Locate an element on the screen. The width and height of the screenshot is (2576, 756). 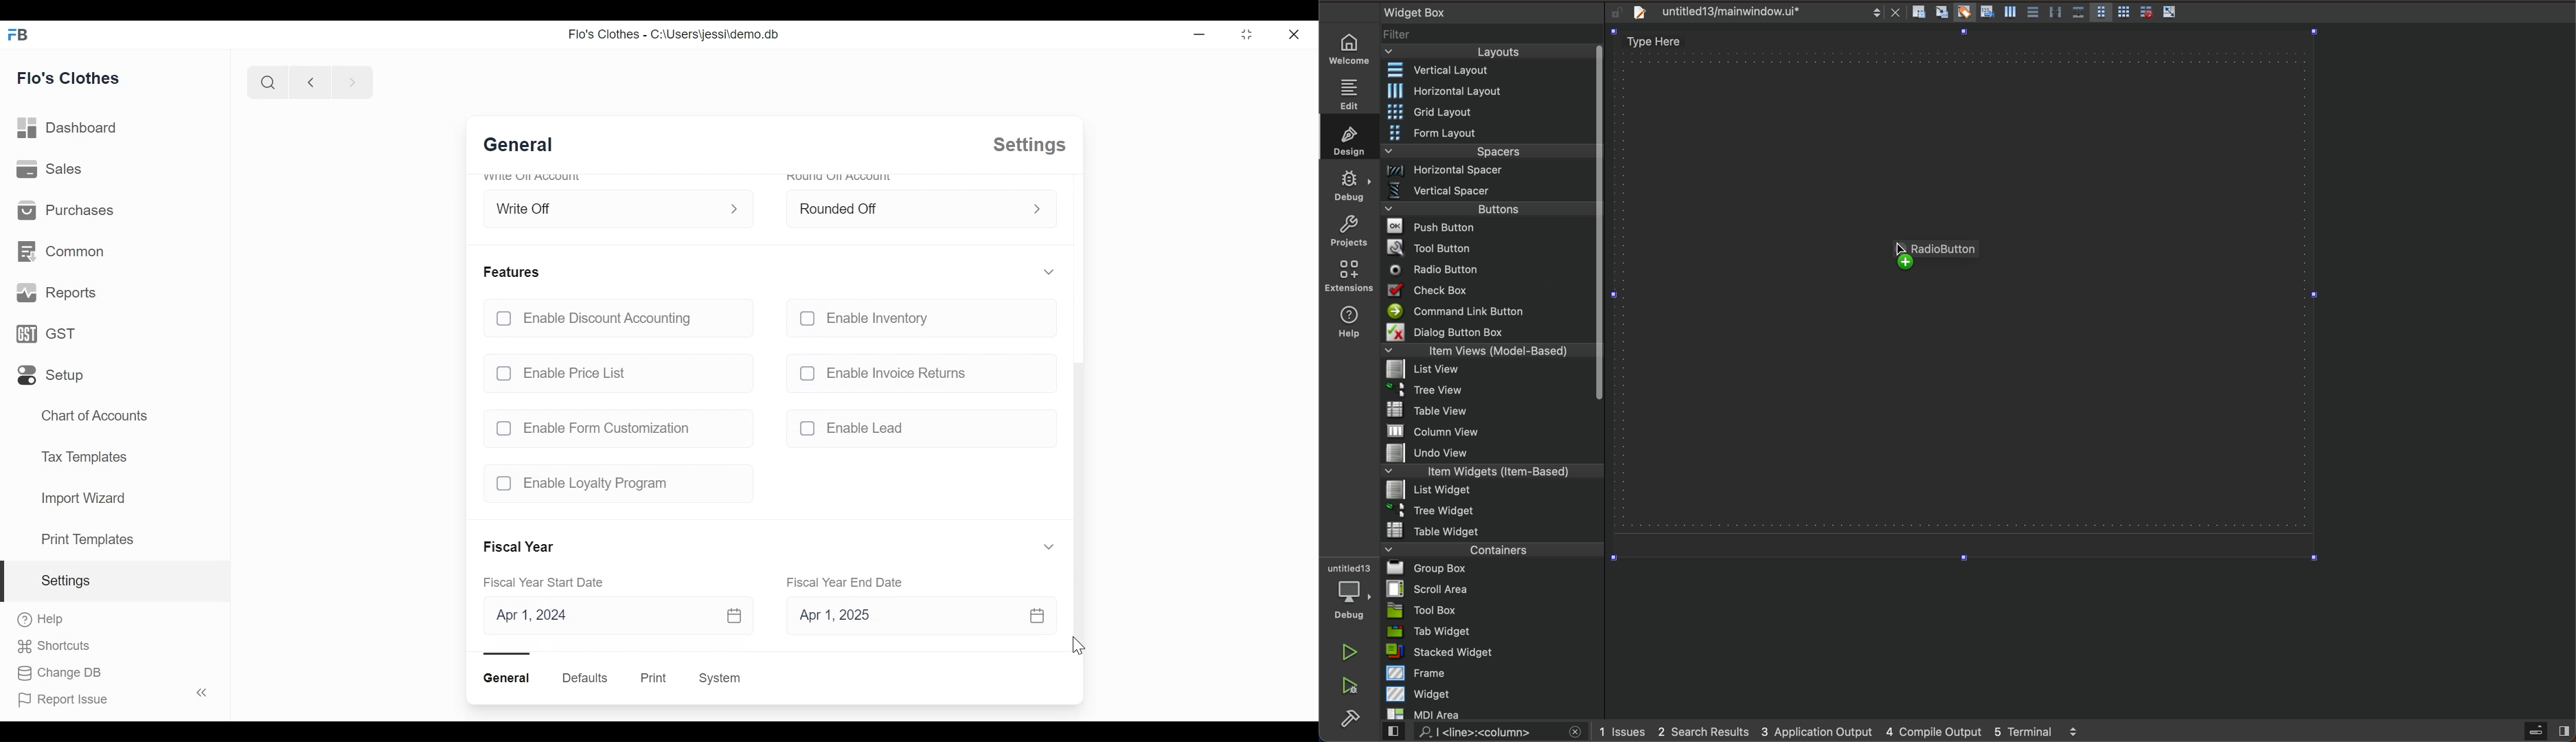
 is located at coordinates (1490, 113).